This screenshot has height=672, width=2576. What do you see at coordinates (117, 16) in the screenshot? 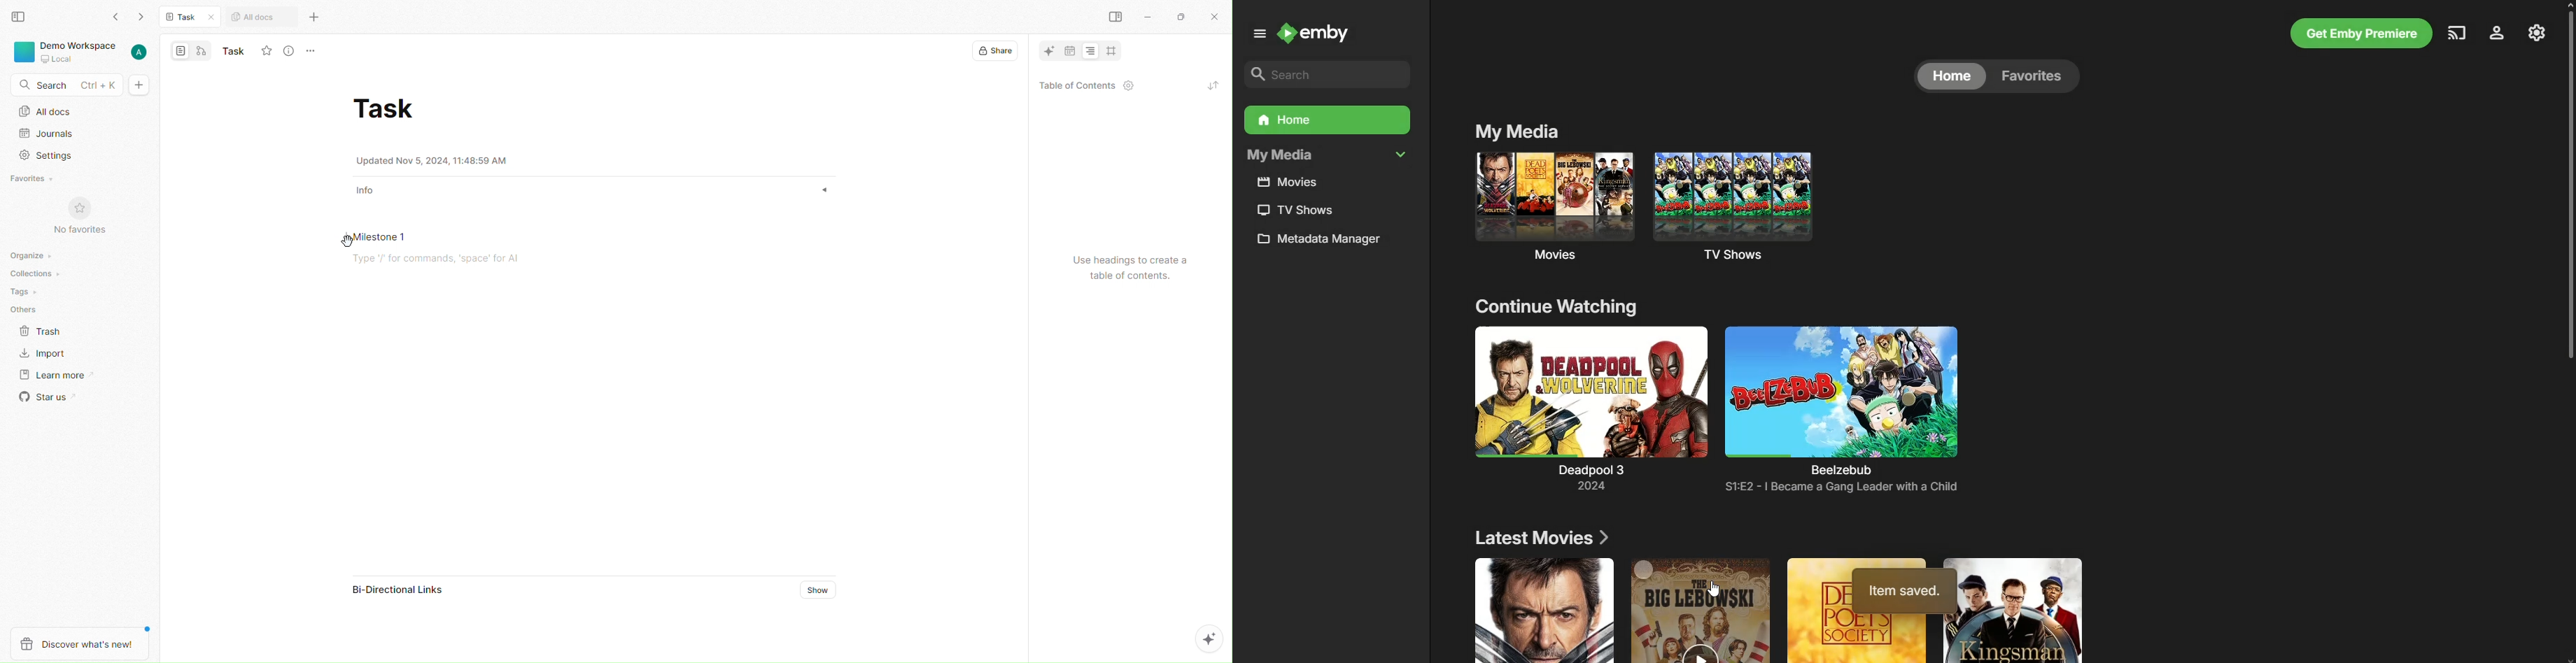
I see `Back` at bounding box center [117, 16].